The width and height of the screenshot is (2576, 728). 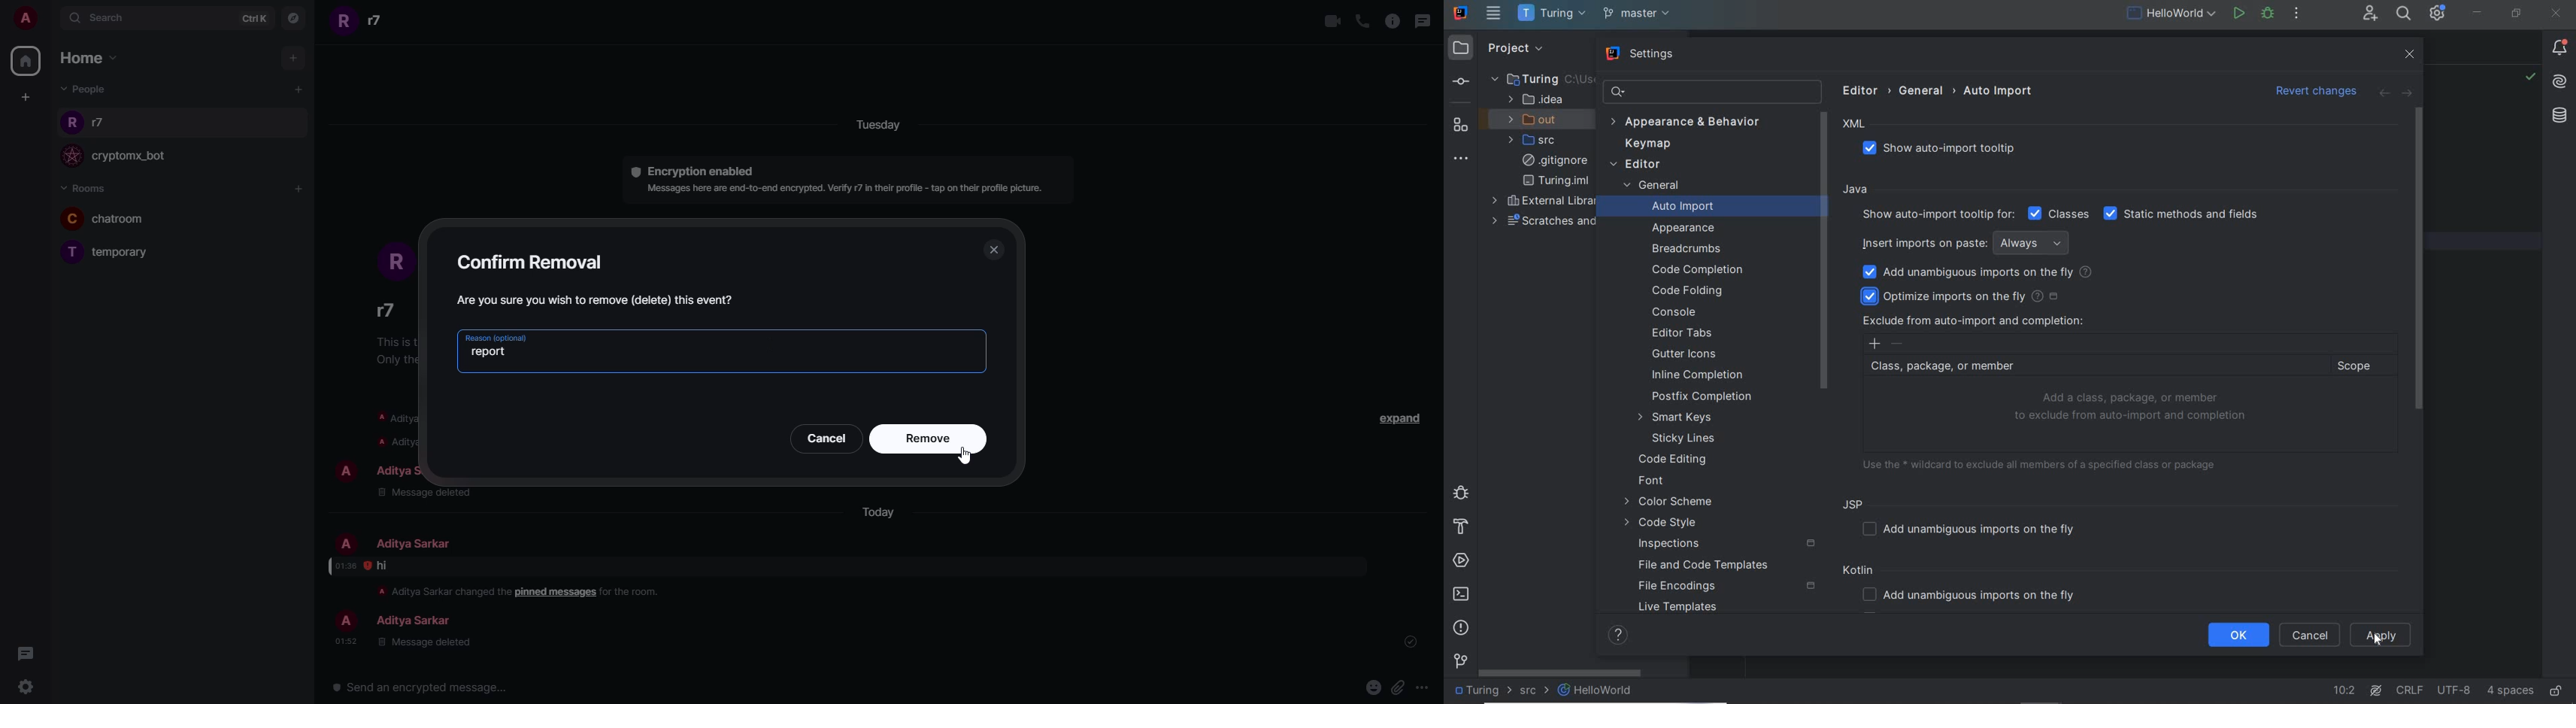 I want to click on info, so click(x=633, y=591).